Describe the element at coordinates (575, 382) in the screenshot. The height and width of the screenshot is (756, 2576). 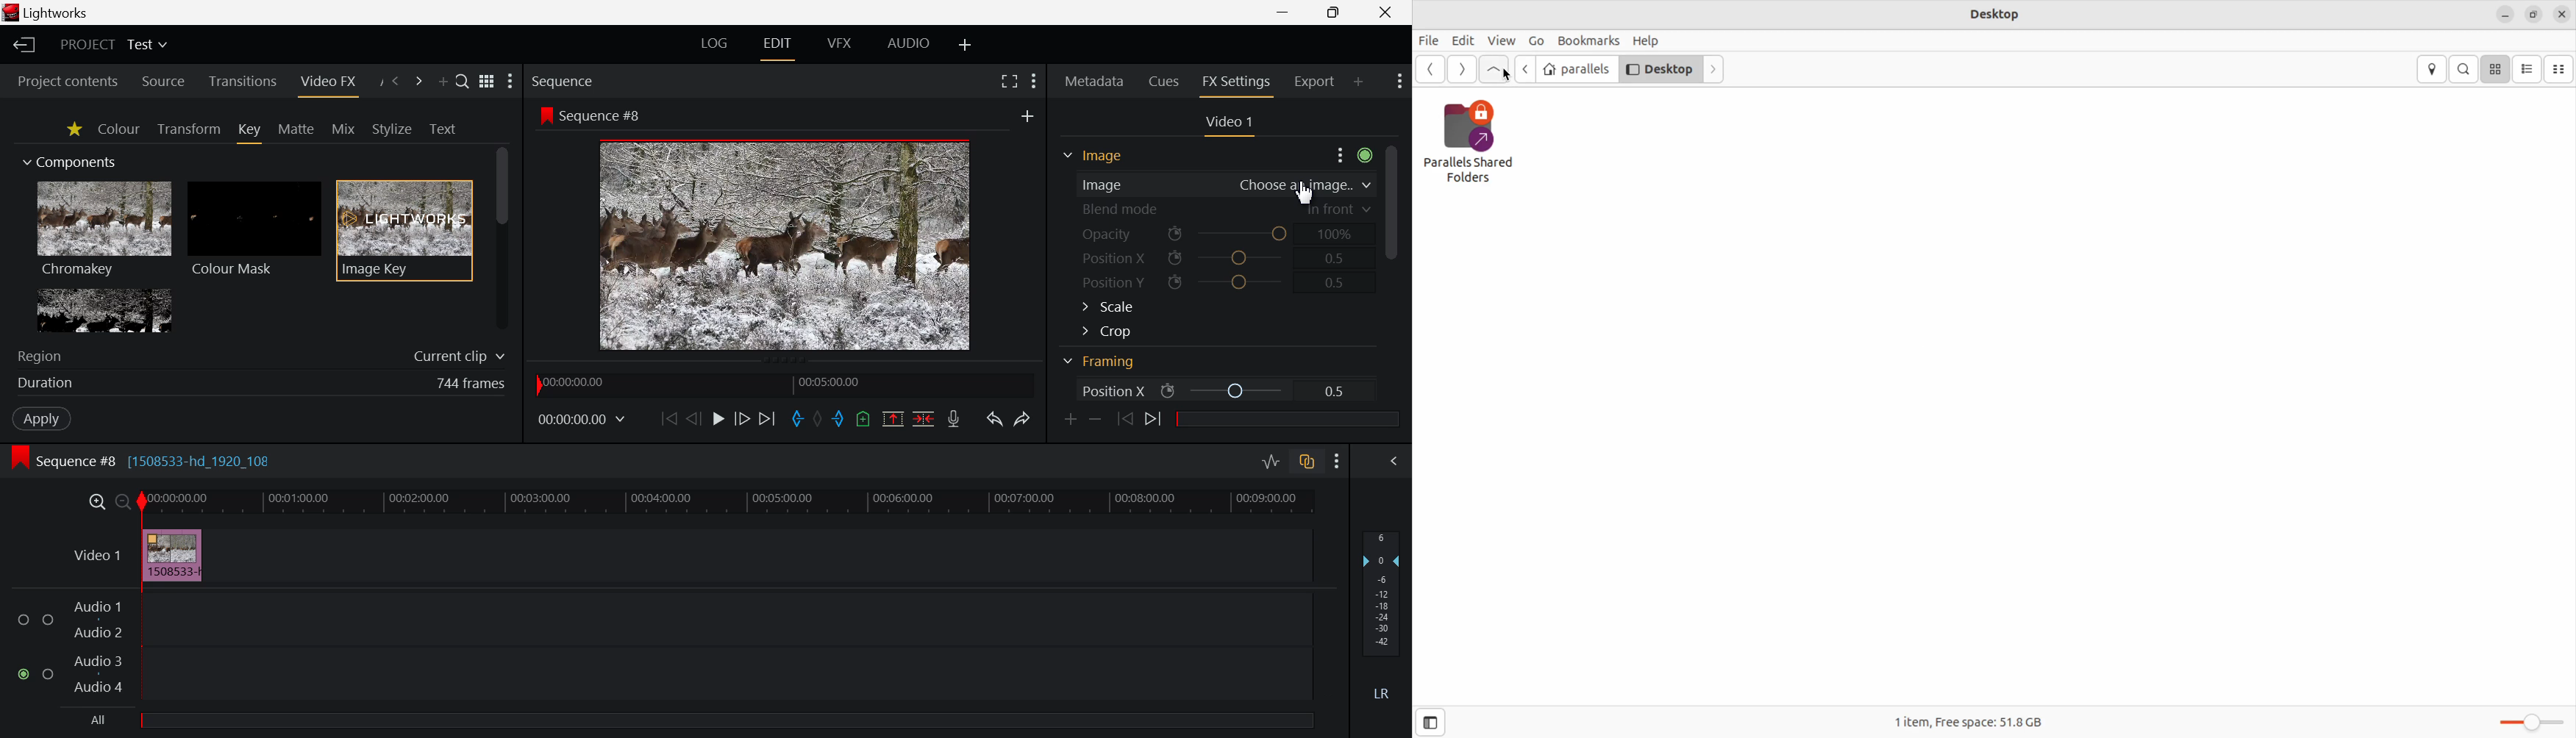
I see `00:00:00:00` at that location.